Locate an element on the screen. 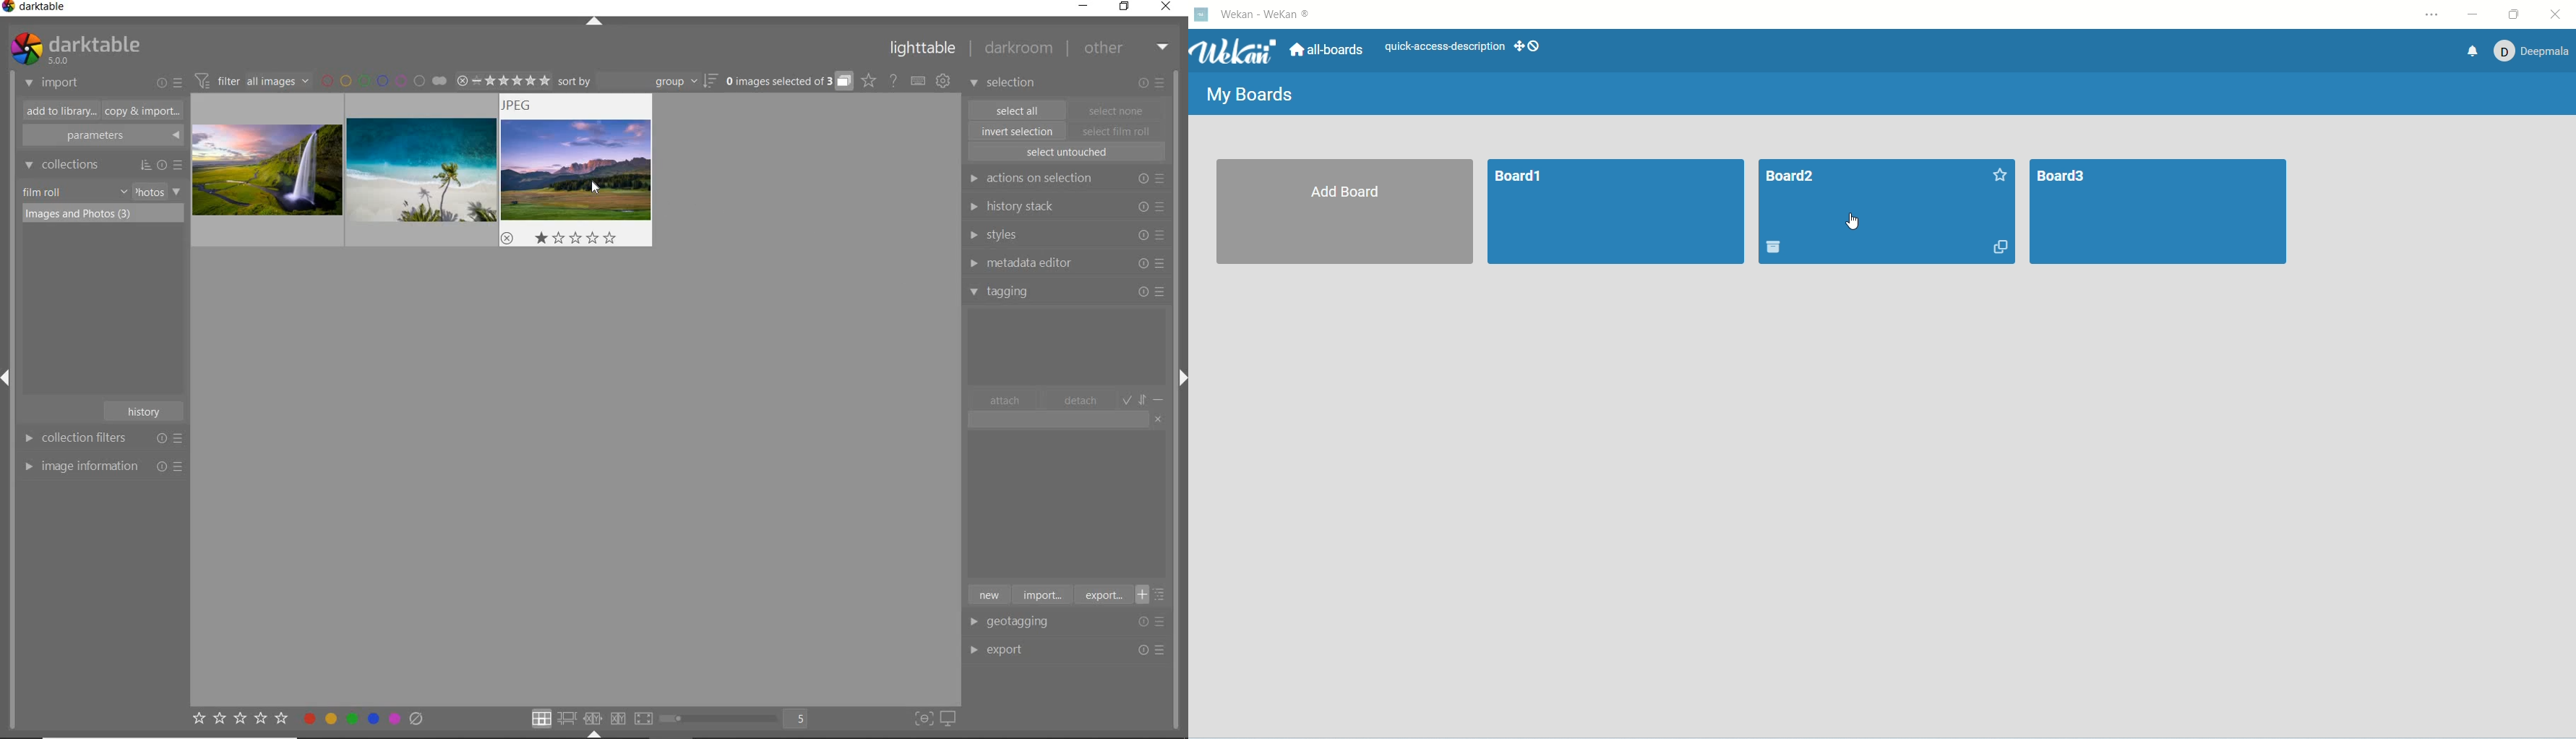 The height and width of the screenshot is (756, 2576). close is located at coordinates (1169, 8).